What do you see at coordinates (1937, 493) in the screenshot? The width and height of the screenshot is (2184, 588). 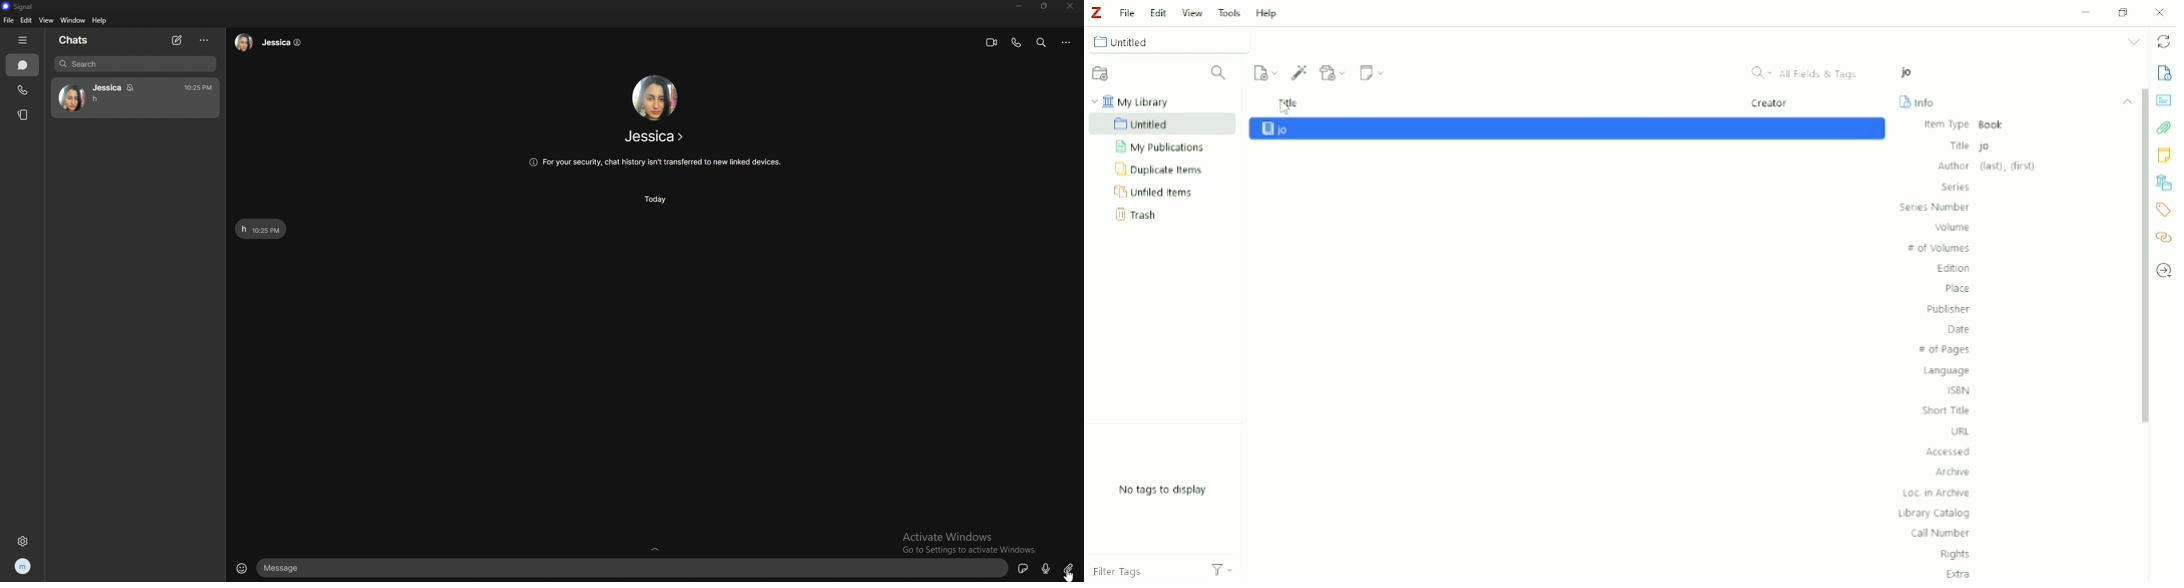 I see `Loc. in Archive` at bounding box center [1937, 493].